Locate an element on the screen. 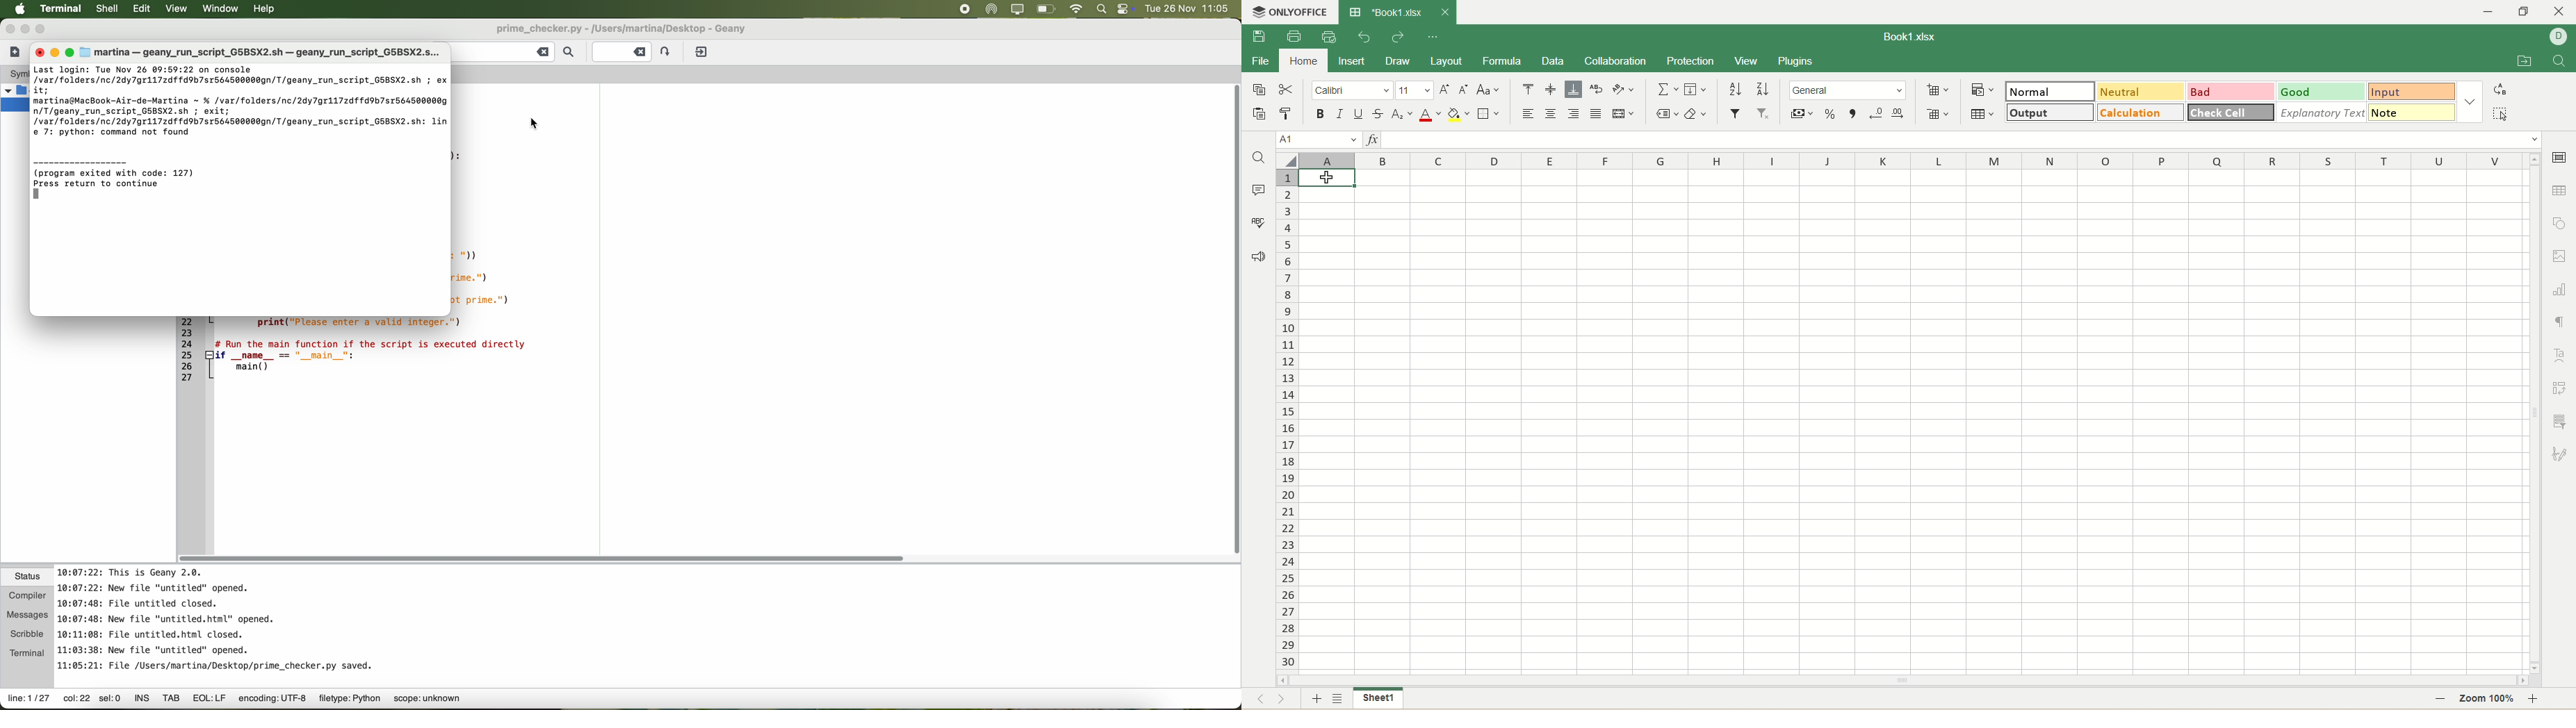 The height and width of the screenshot is (728, 2576). good is located at coordinates (2323, 92).